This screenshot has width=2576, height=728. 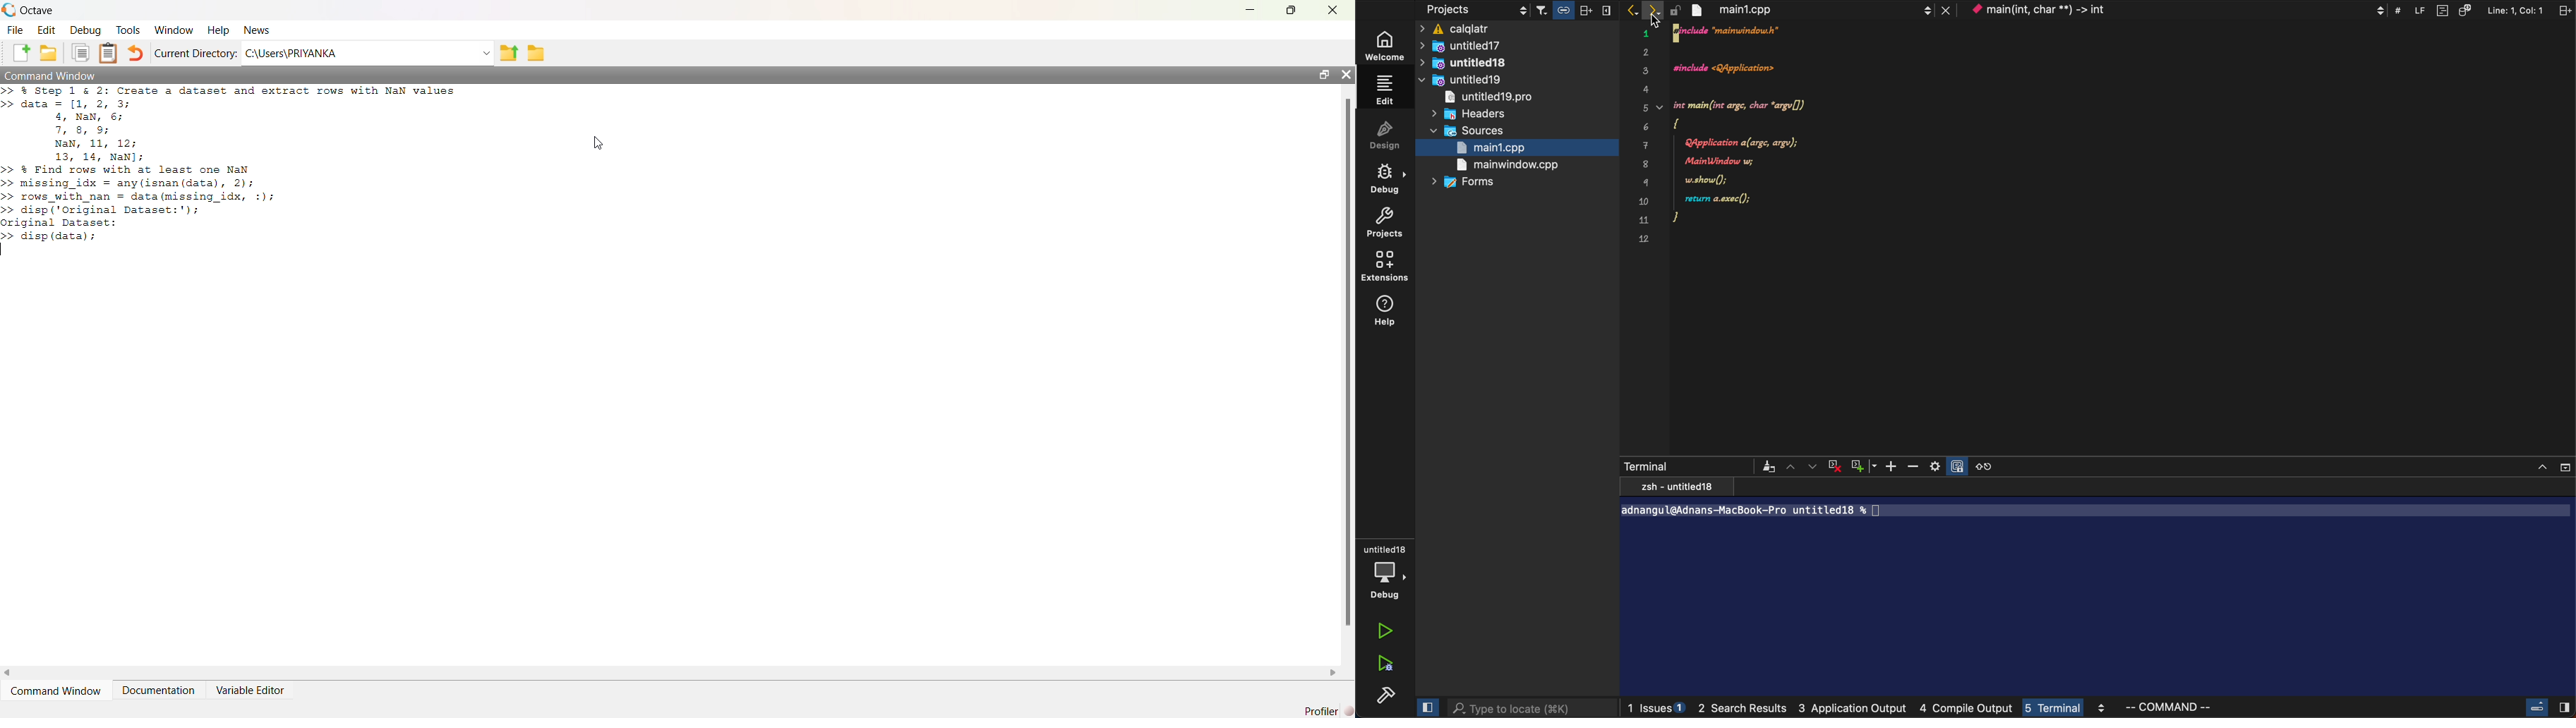 I want to click on projects, so click(x=1388, y=221).